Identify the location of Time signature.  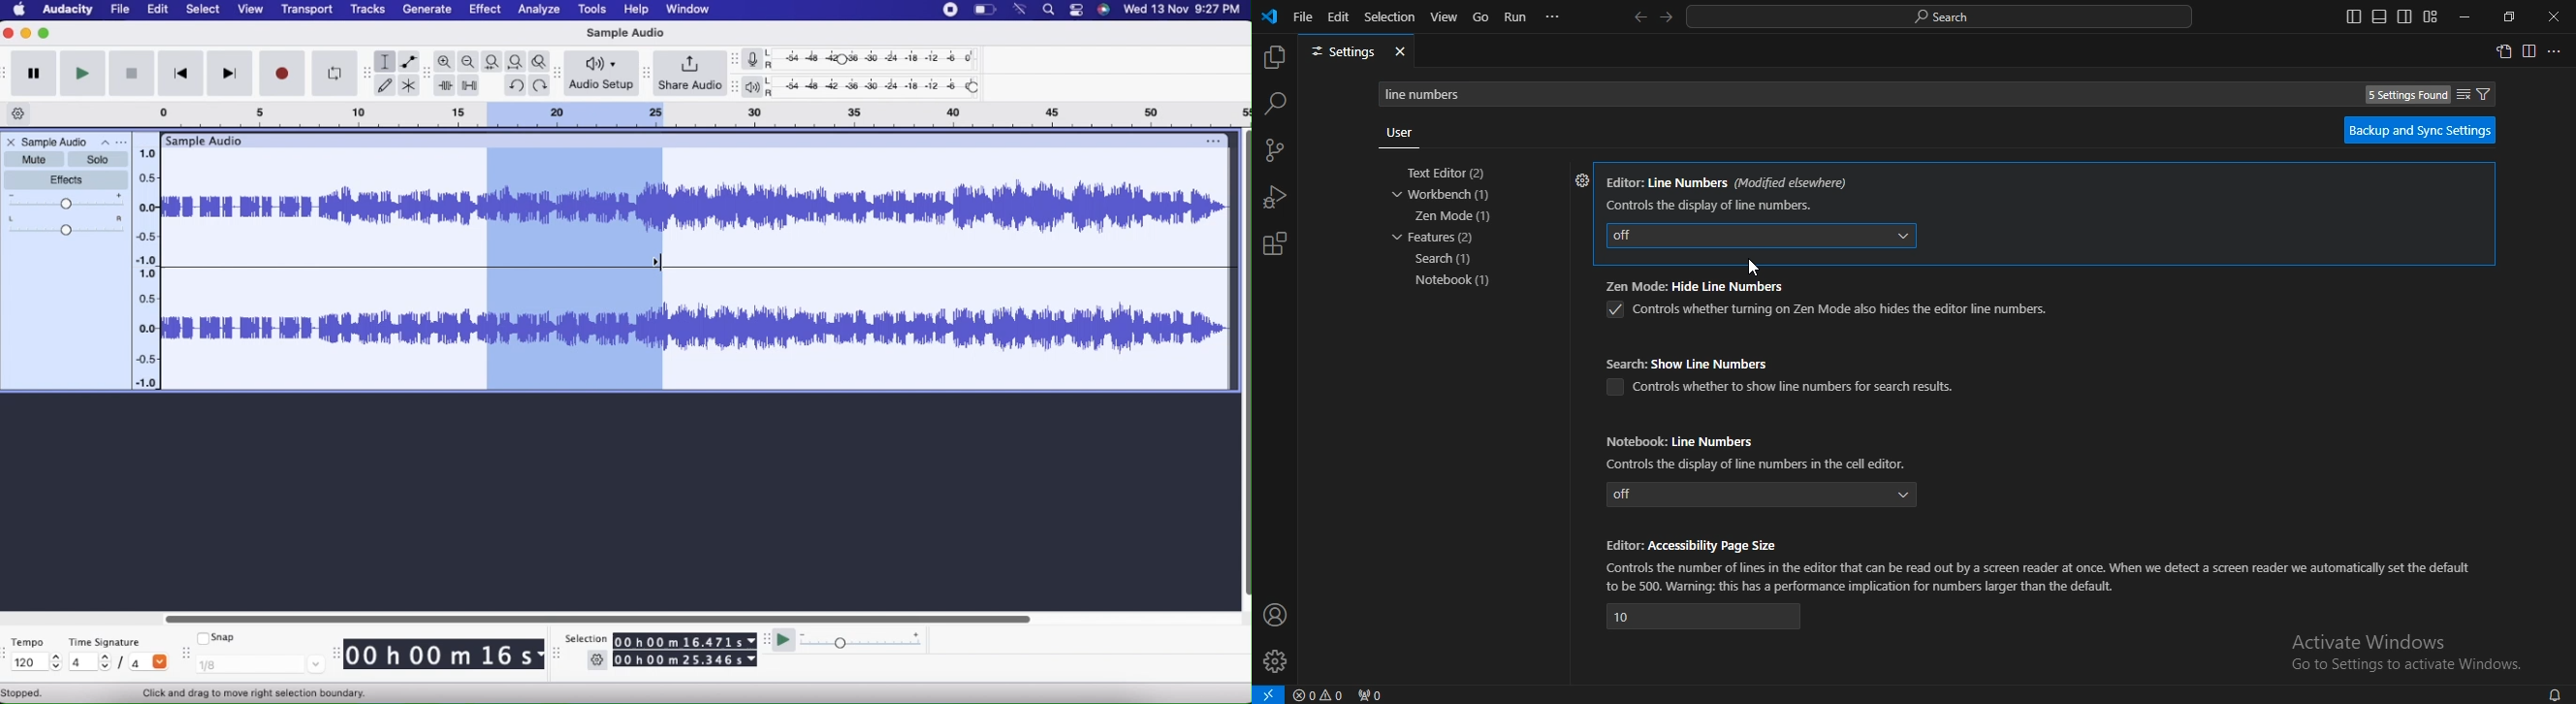
(111, 638).